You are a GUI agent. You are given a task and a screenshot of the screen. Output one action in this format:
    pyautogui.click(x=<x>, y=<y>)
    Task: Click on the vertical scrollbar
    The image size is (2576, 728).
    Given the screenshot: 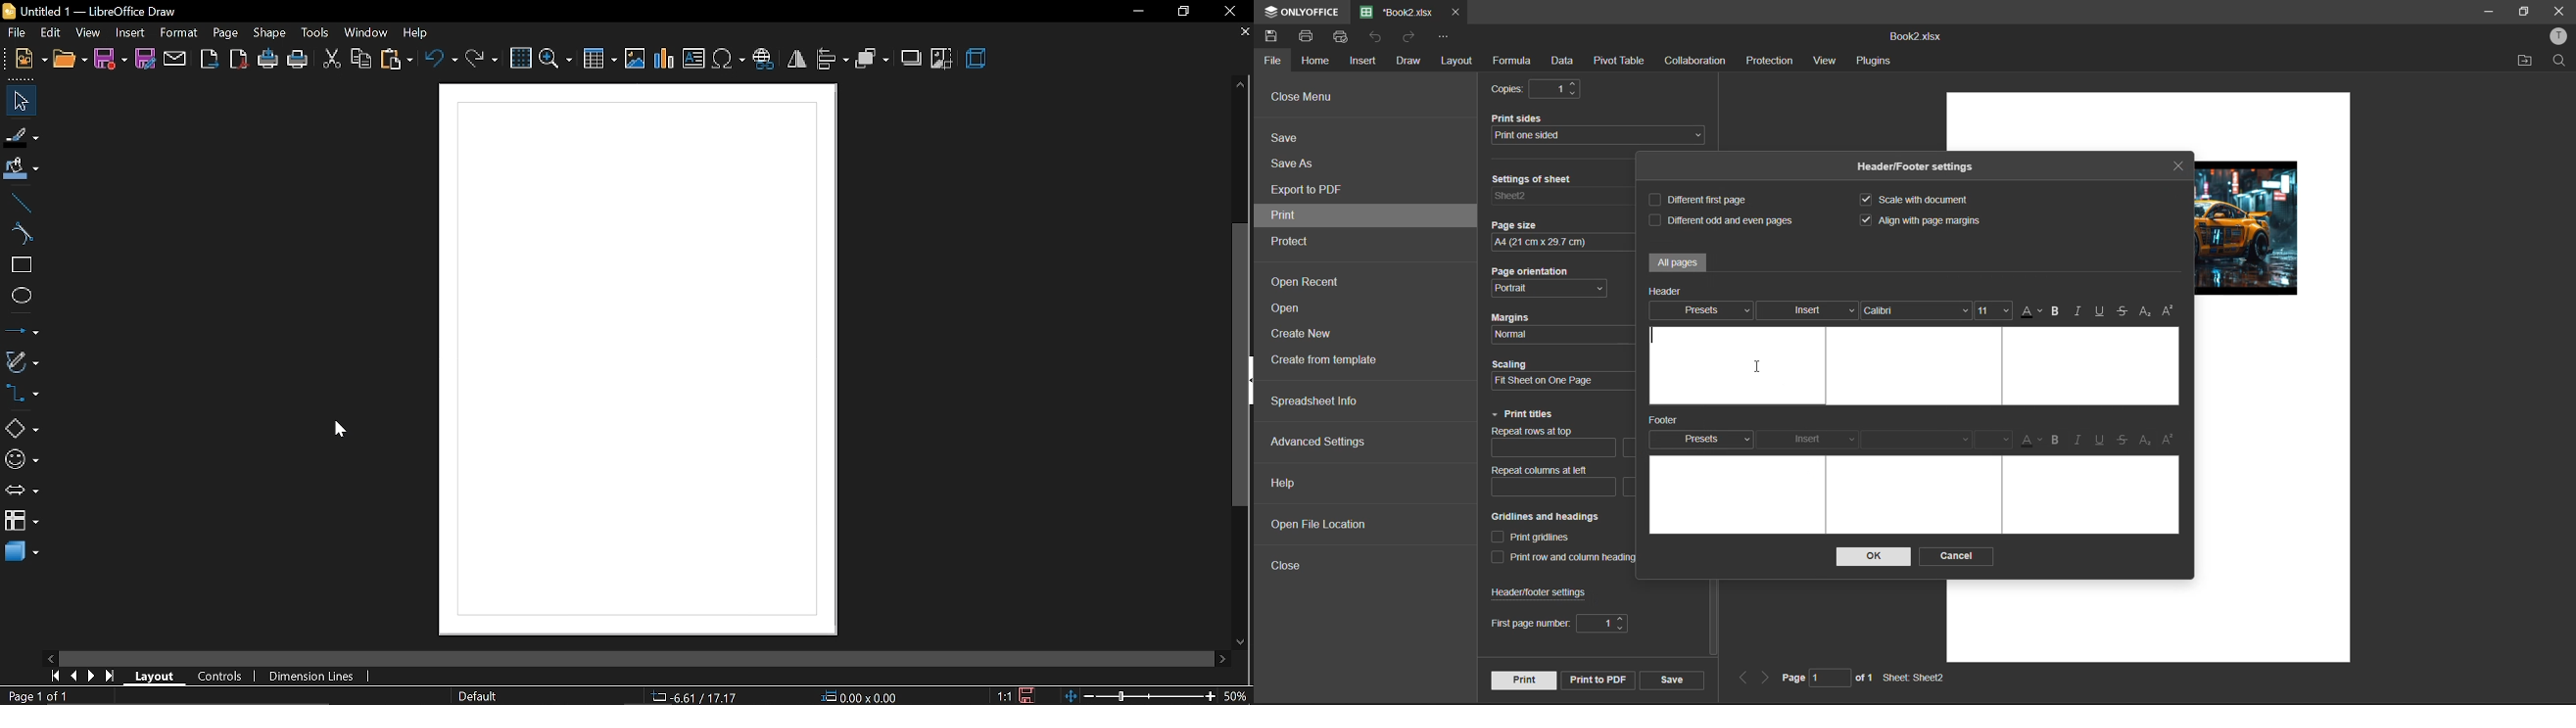 What is the action you would take?
    pyautogui.click(x=1243, y=365)
    